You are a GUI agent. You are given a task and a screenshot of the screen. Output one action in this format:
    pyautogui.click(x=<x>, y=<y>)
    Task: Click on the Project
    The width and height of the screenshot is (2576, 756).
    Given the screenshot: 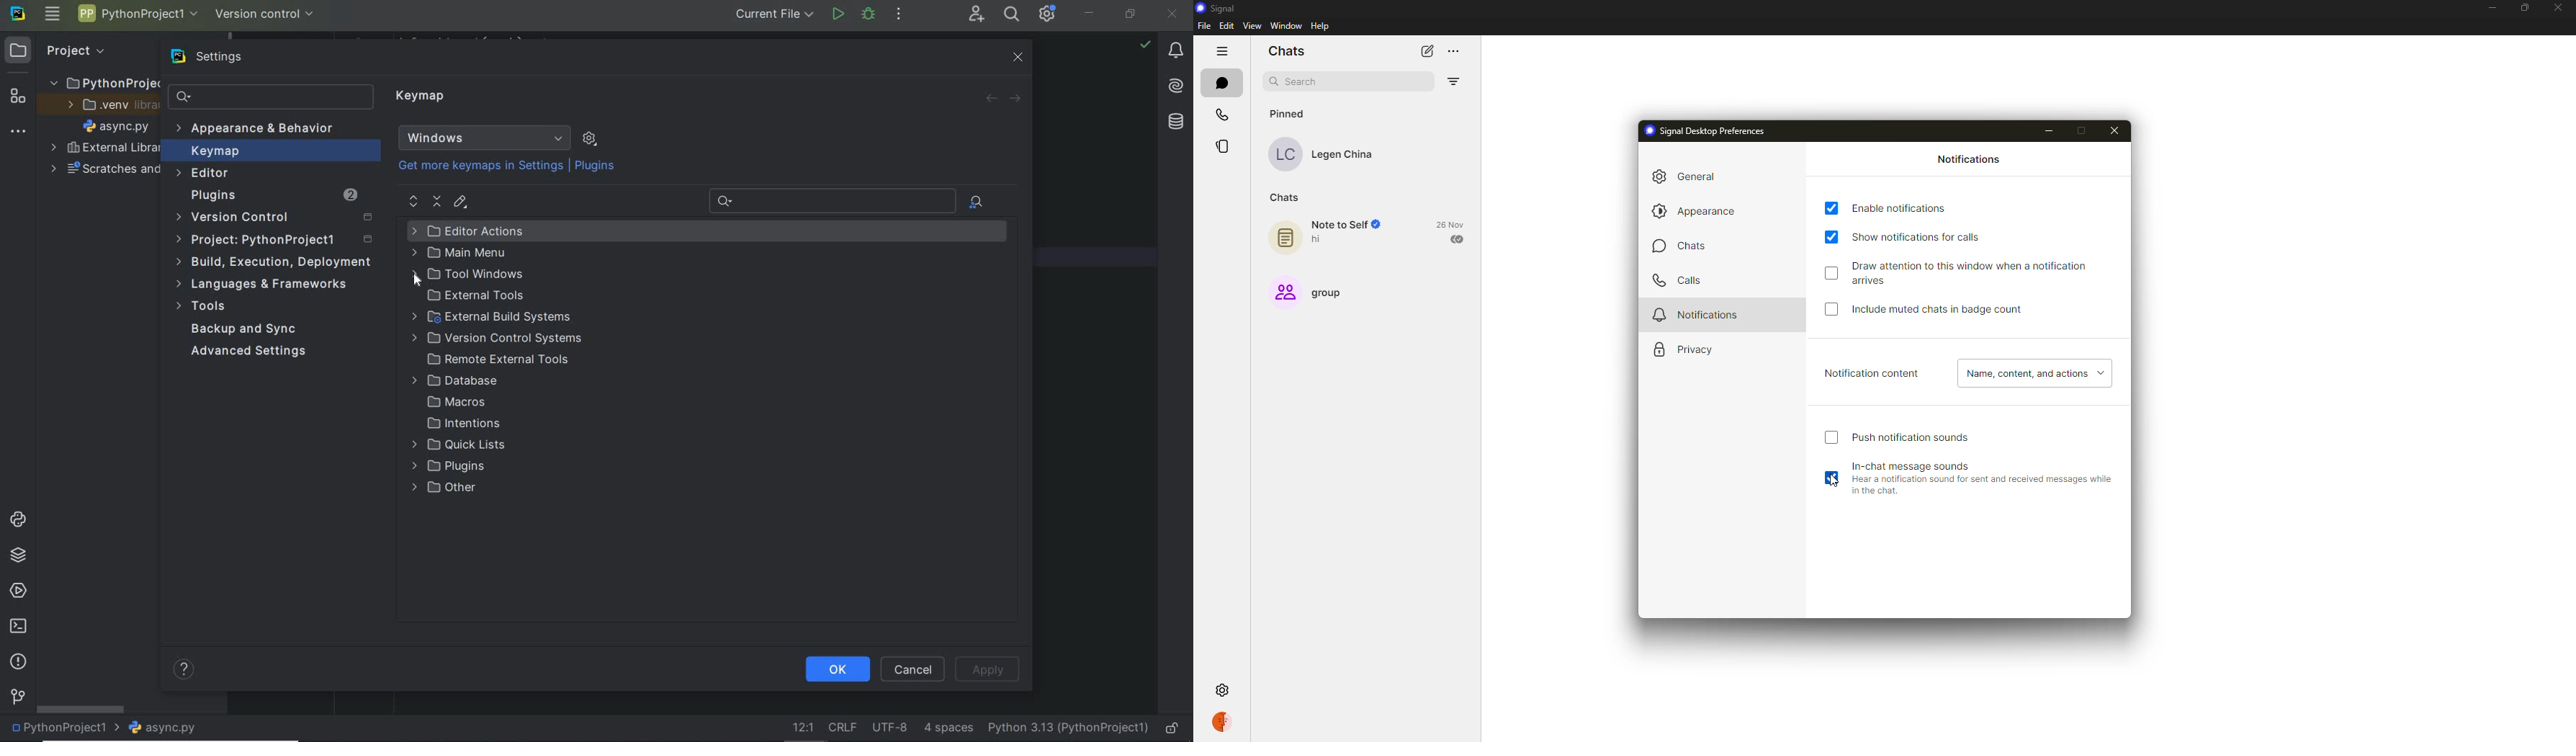 What is the action you would take?
    pyautogui.click(x=277, y=240)
    